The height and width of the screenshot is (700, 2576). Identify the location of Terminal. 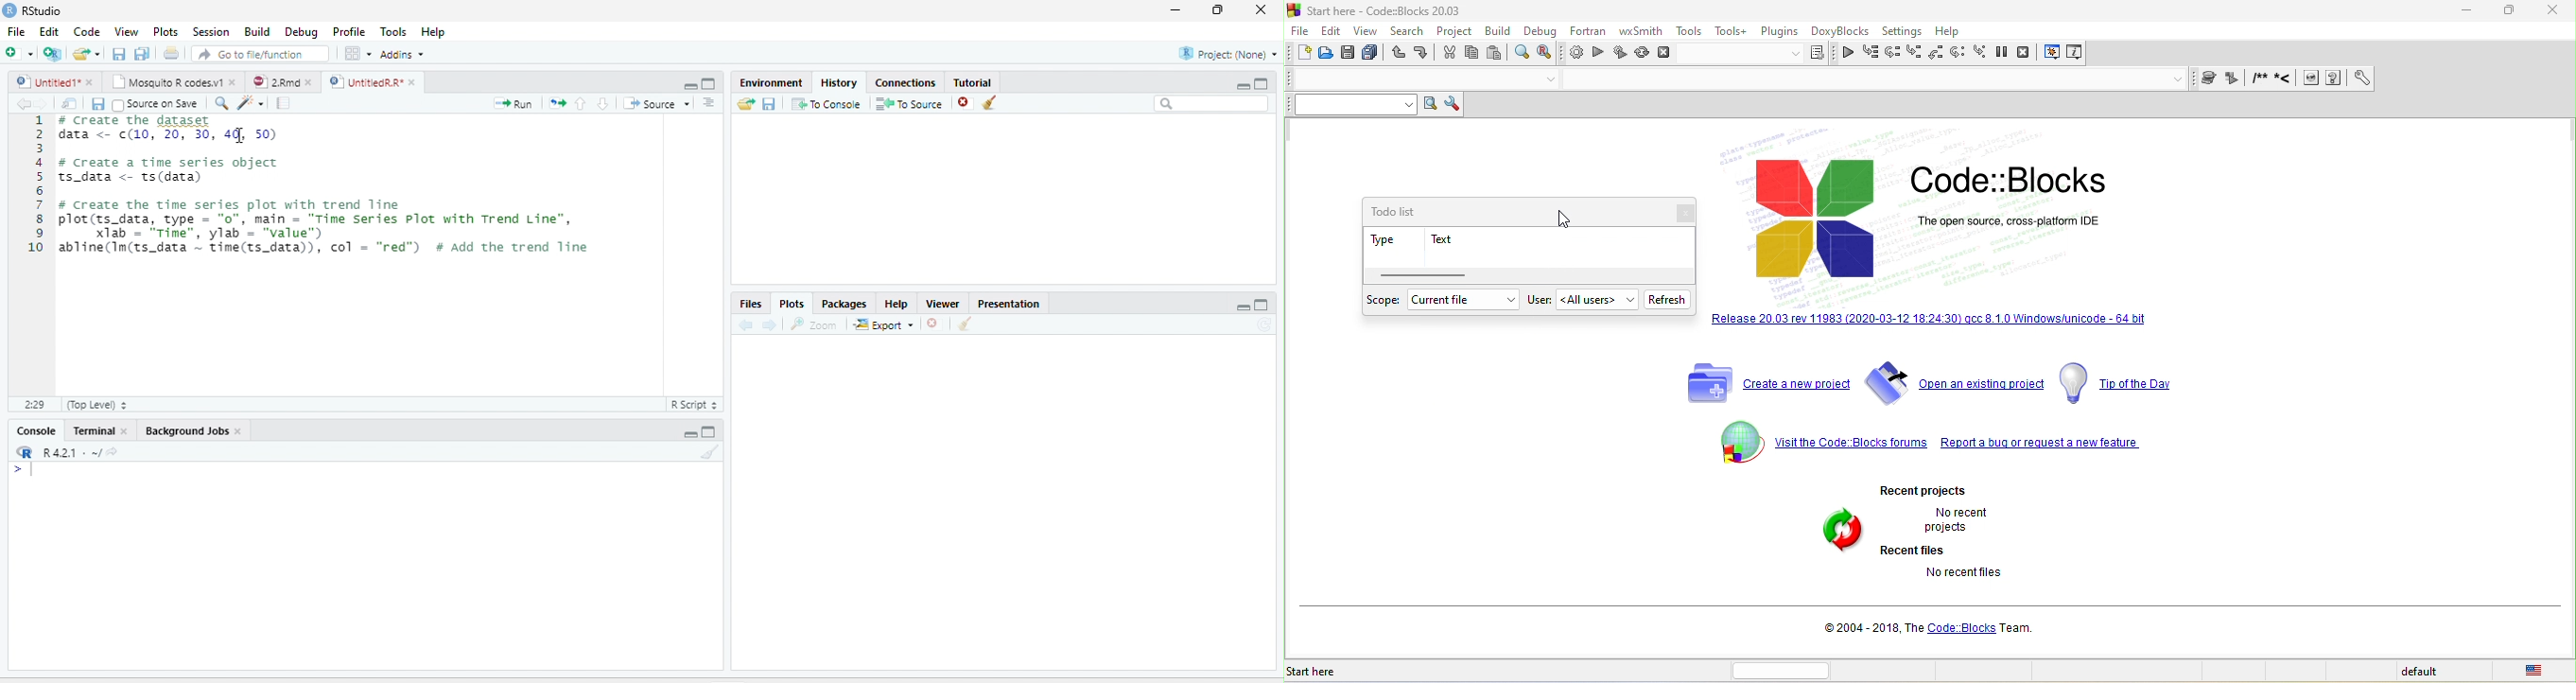
(91, 431).